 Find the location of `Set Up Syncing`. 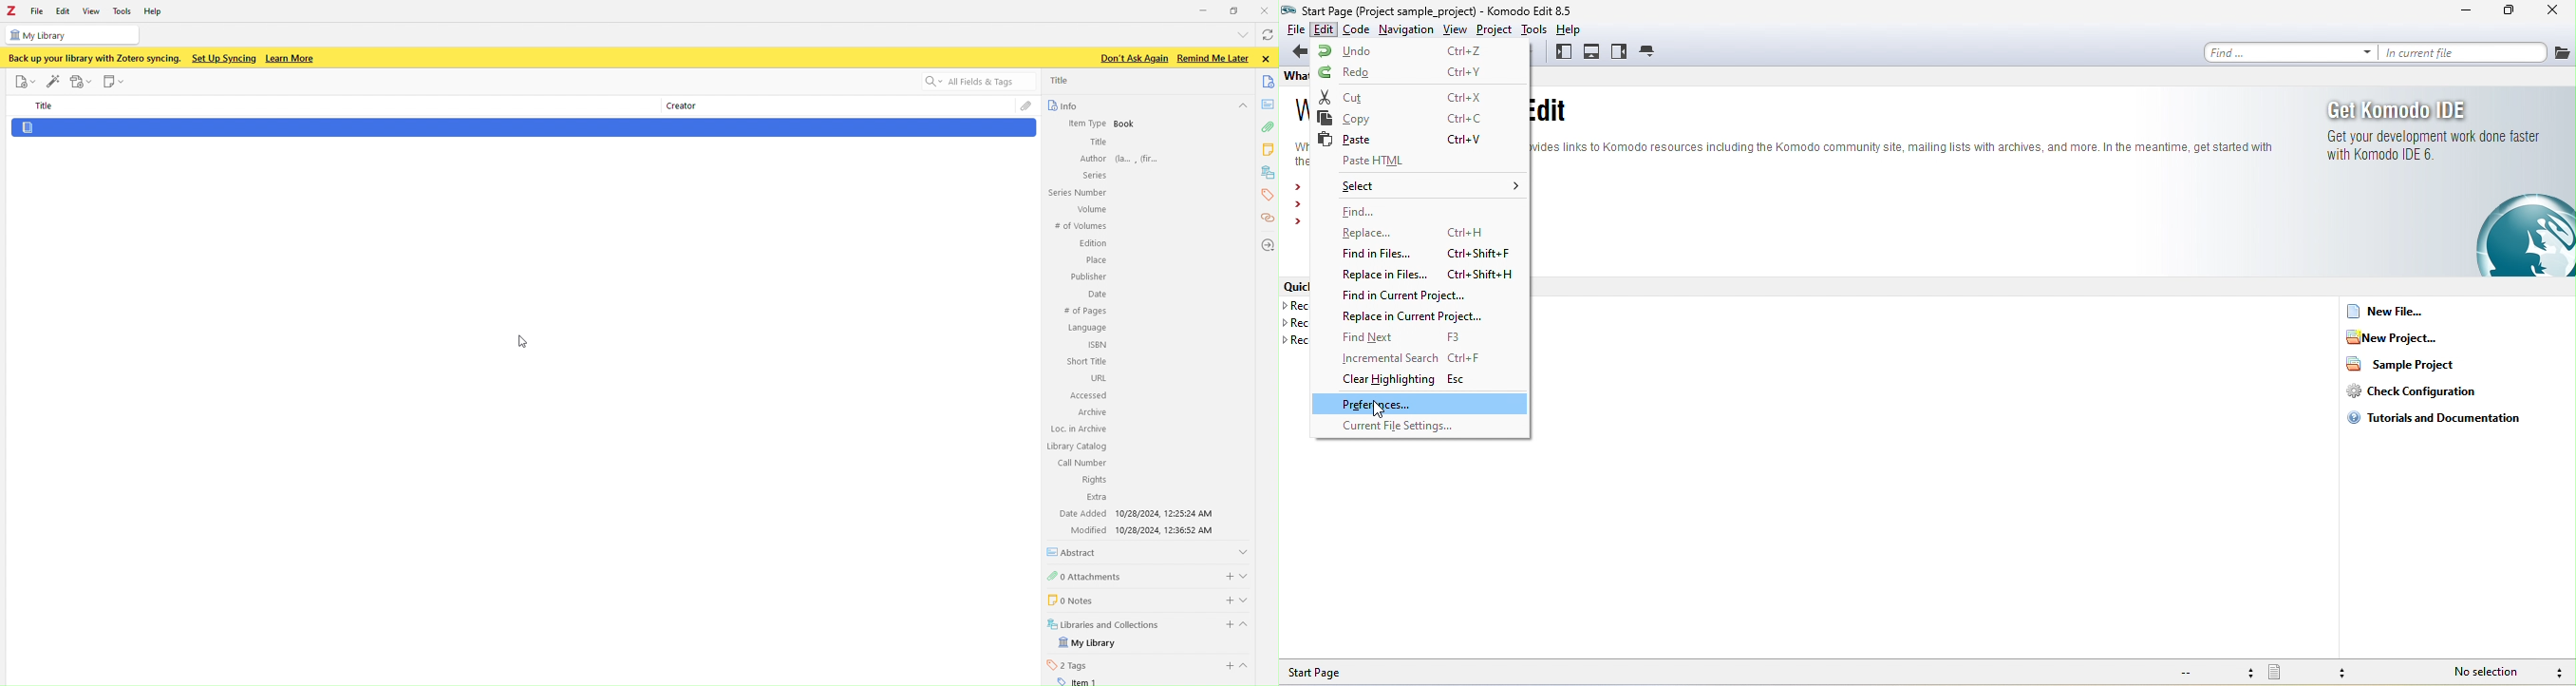

Set Up Syncing is located at coordinates (223, 58).